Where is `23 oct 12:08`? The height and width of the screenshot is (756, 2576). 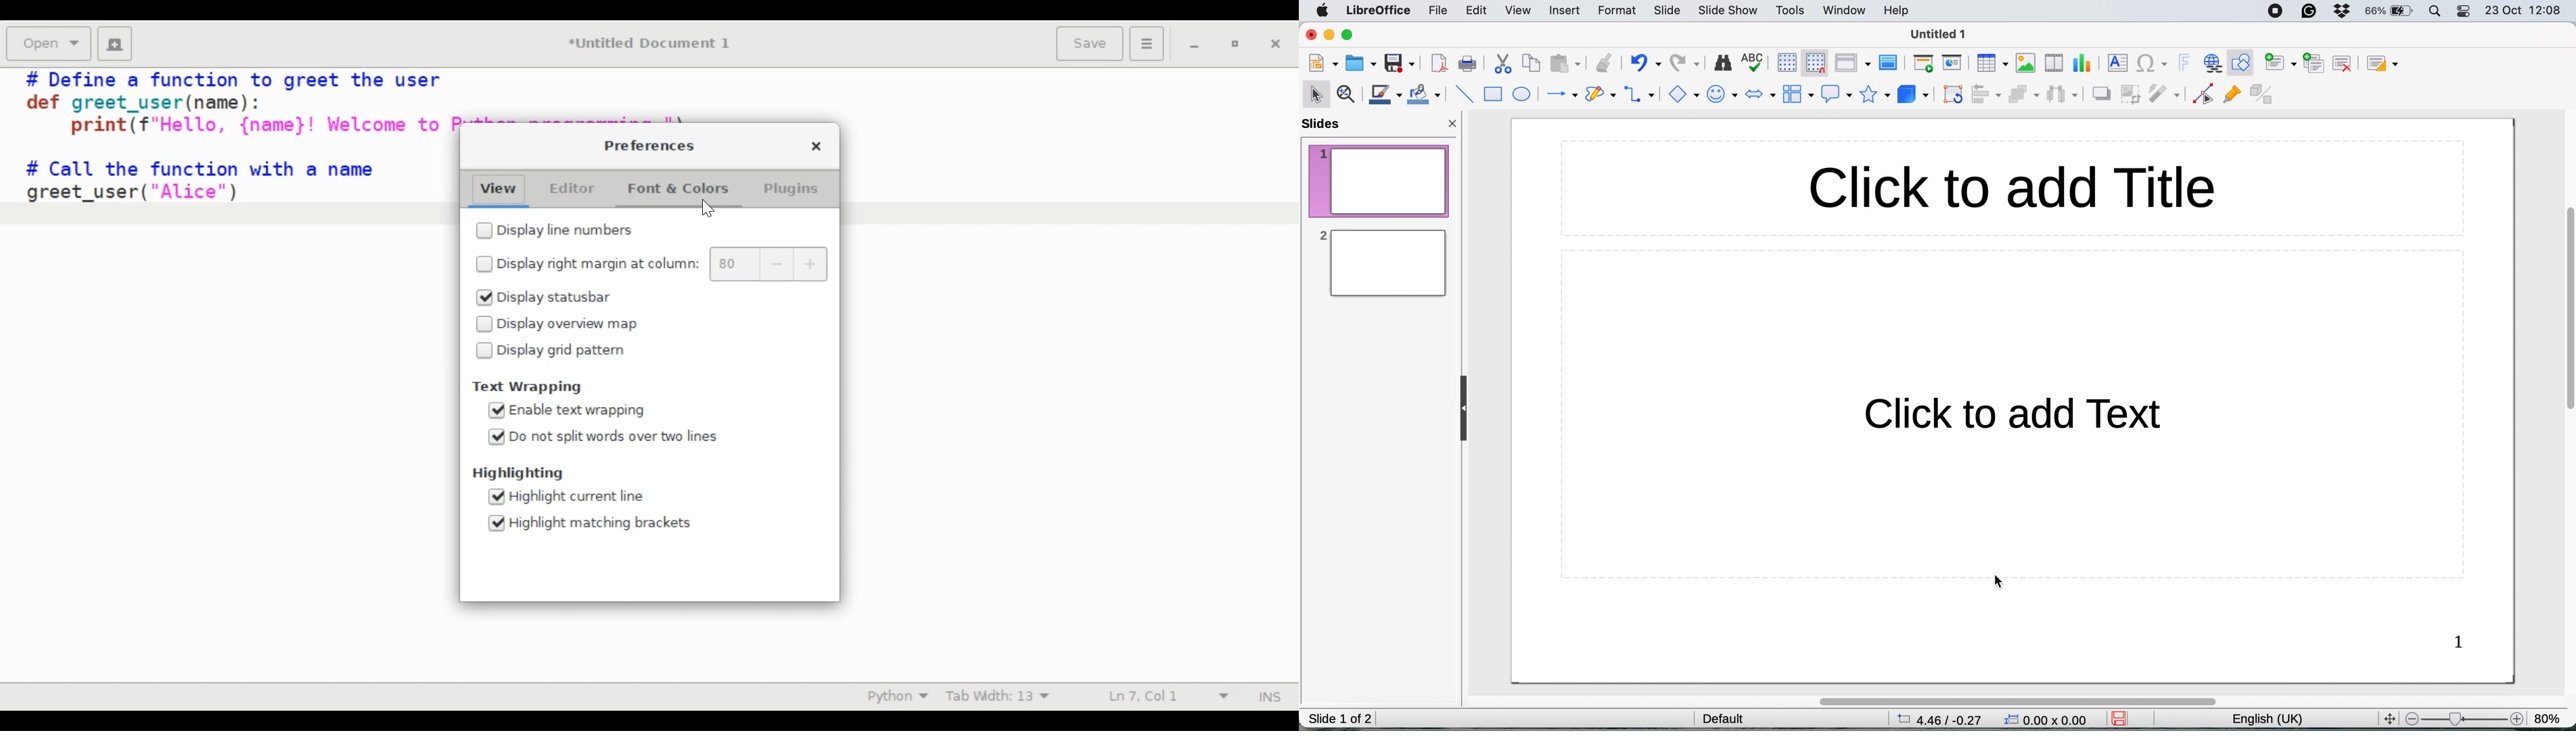
23 oct 12:08 is located at coordinates (2522, 12).